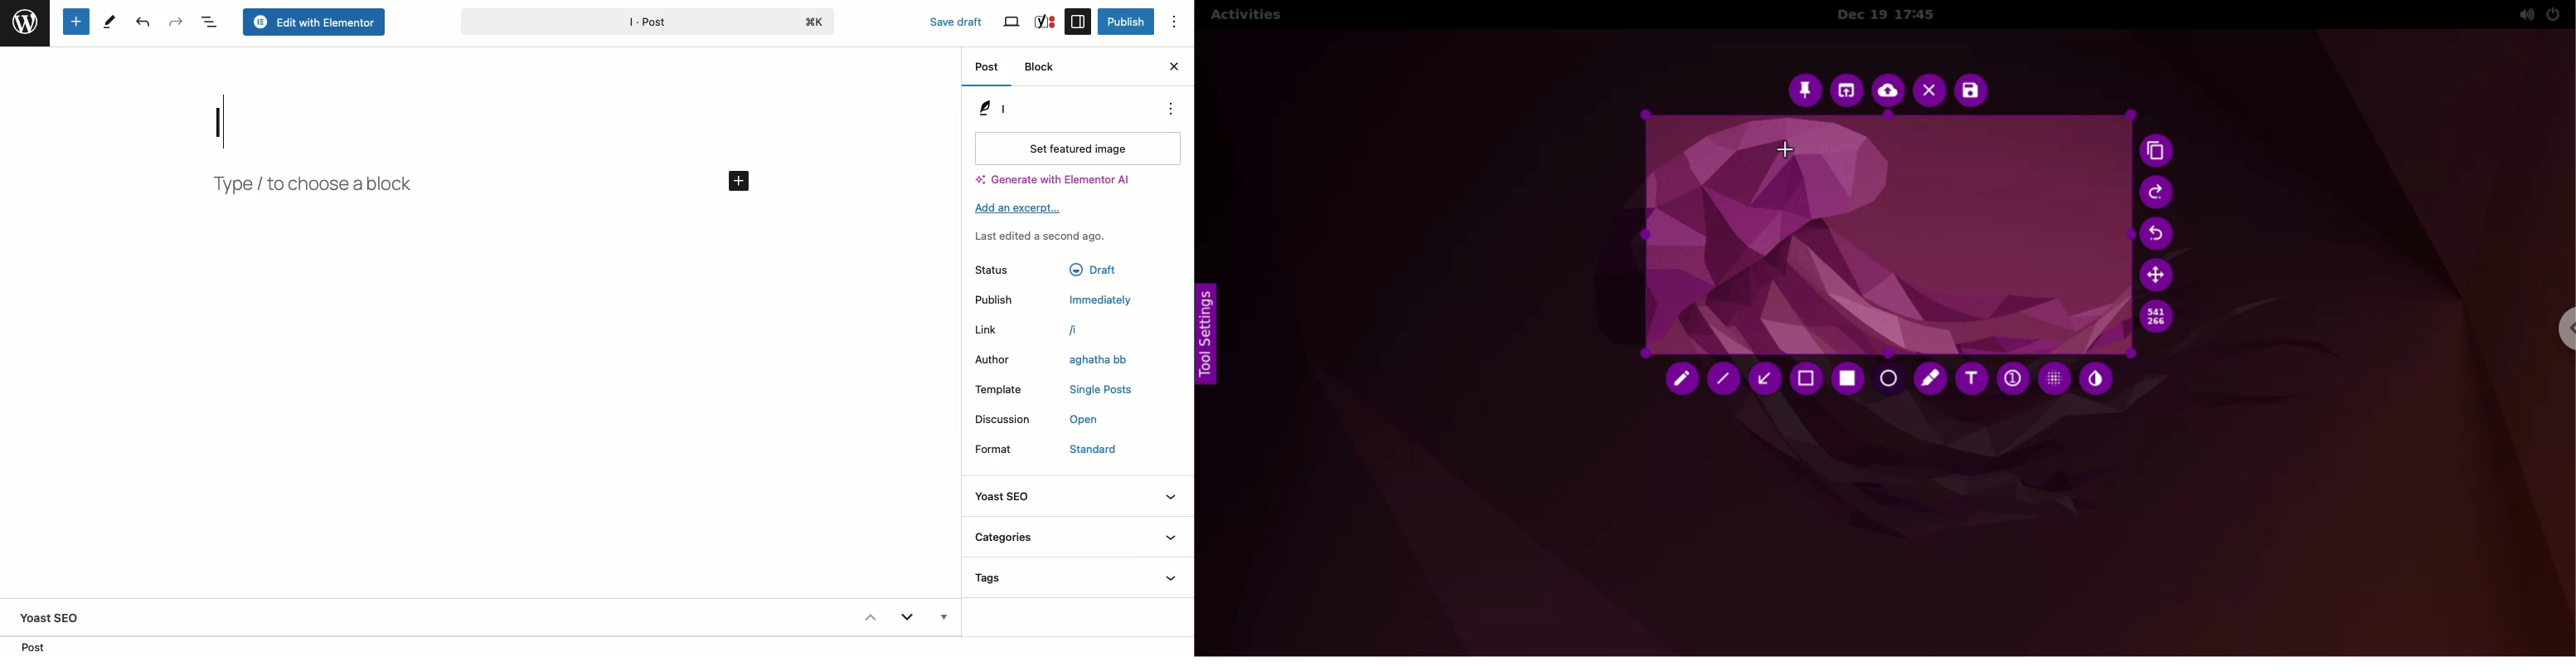  I want to click on Type / to choose a block, so click(319, 184).